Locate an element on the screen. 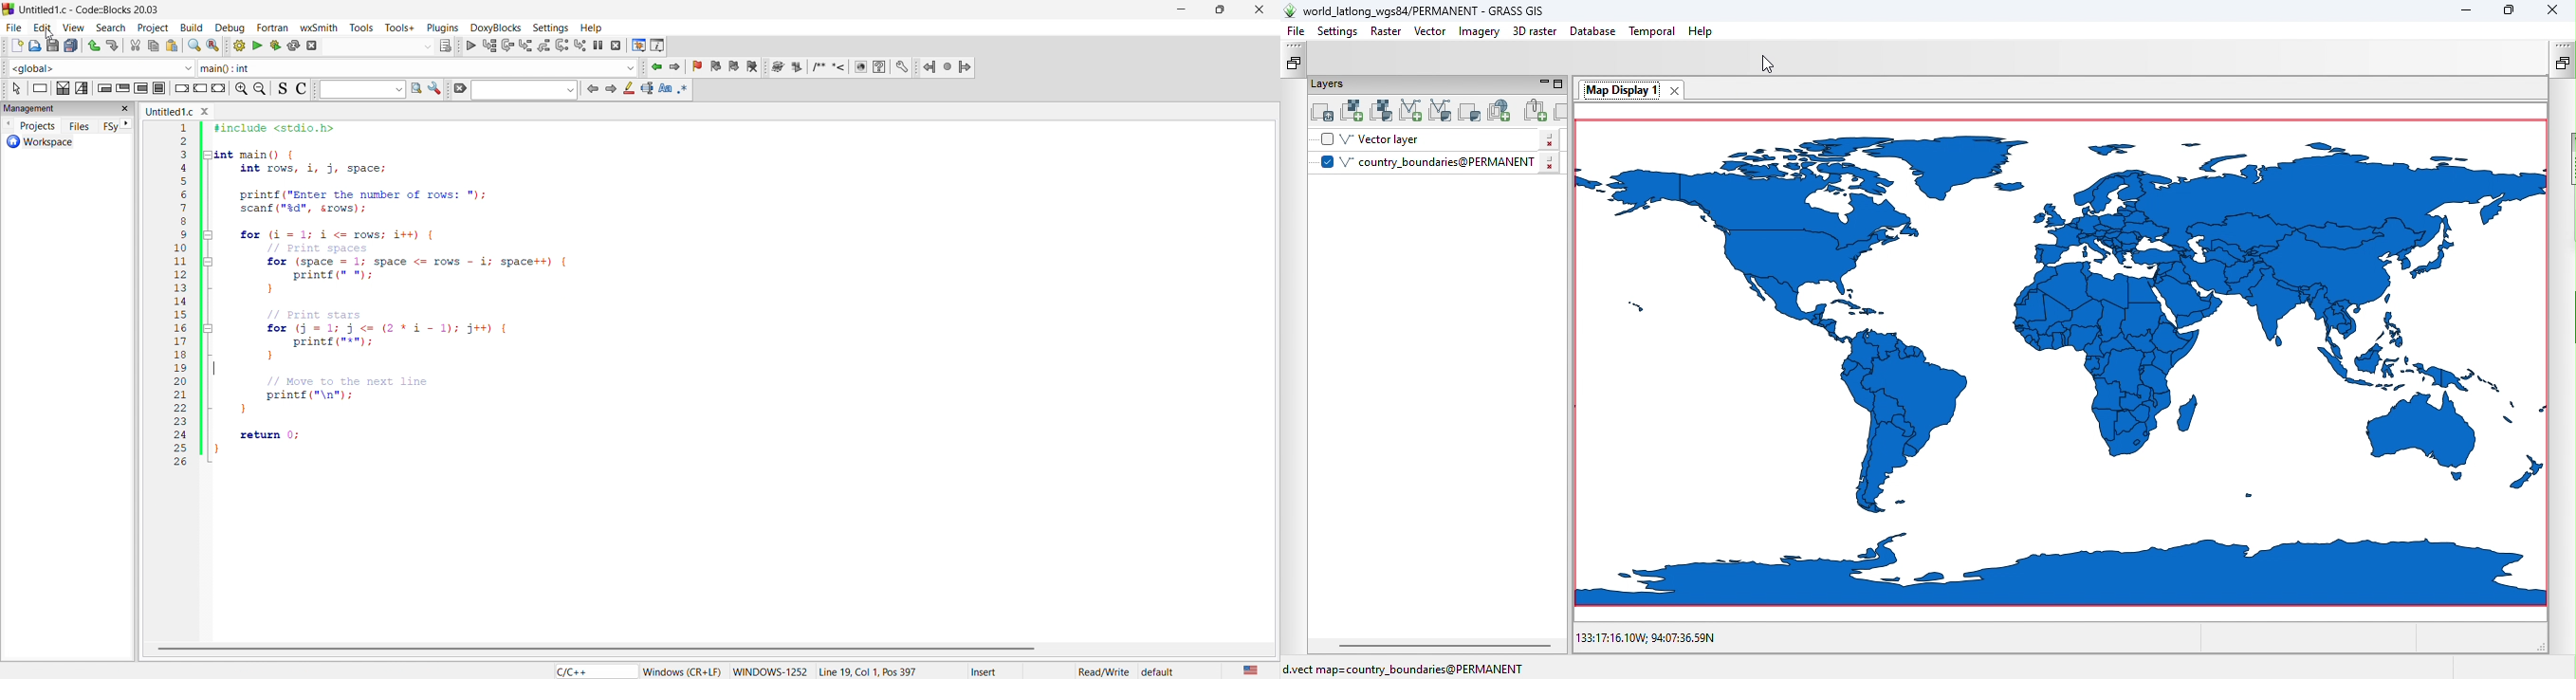 This screenshot has width=2576, height=700. decision is located at coordinates (63, 87).